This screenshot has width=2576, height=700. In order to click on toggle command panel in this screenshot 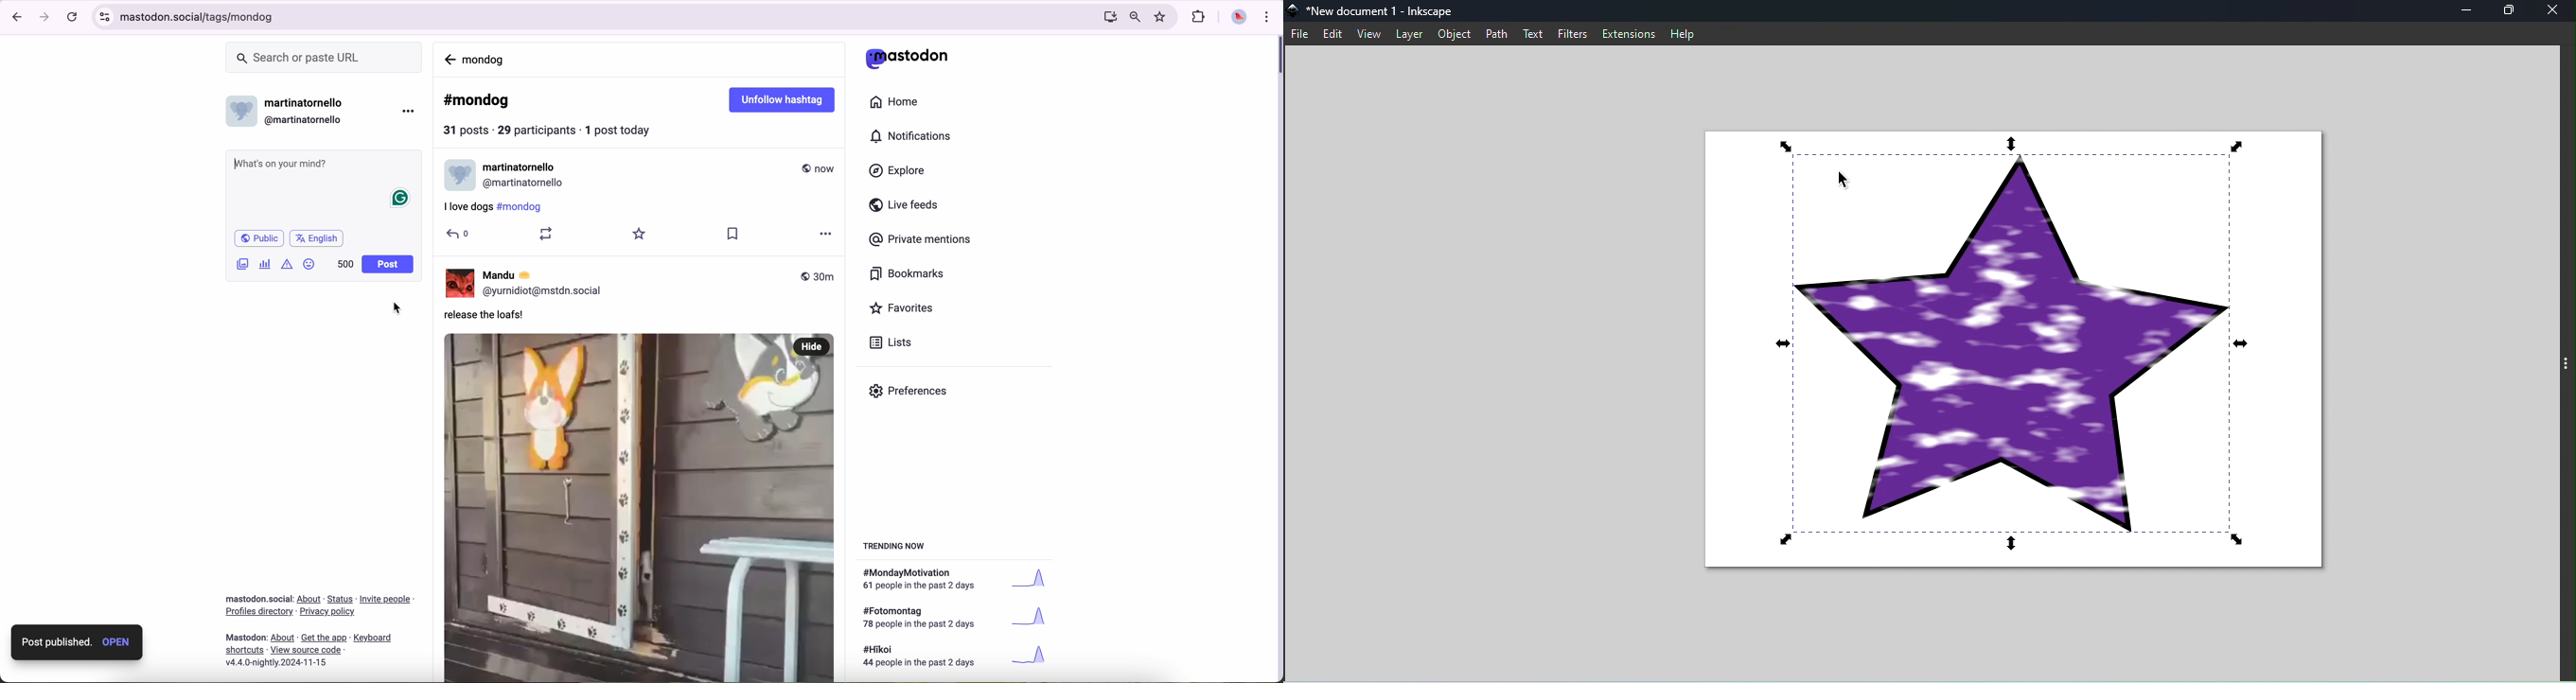, I will do `click(2567, 367)`.